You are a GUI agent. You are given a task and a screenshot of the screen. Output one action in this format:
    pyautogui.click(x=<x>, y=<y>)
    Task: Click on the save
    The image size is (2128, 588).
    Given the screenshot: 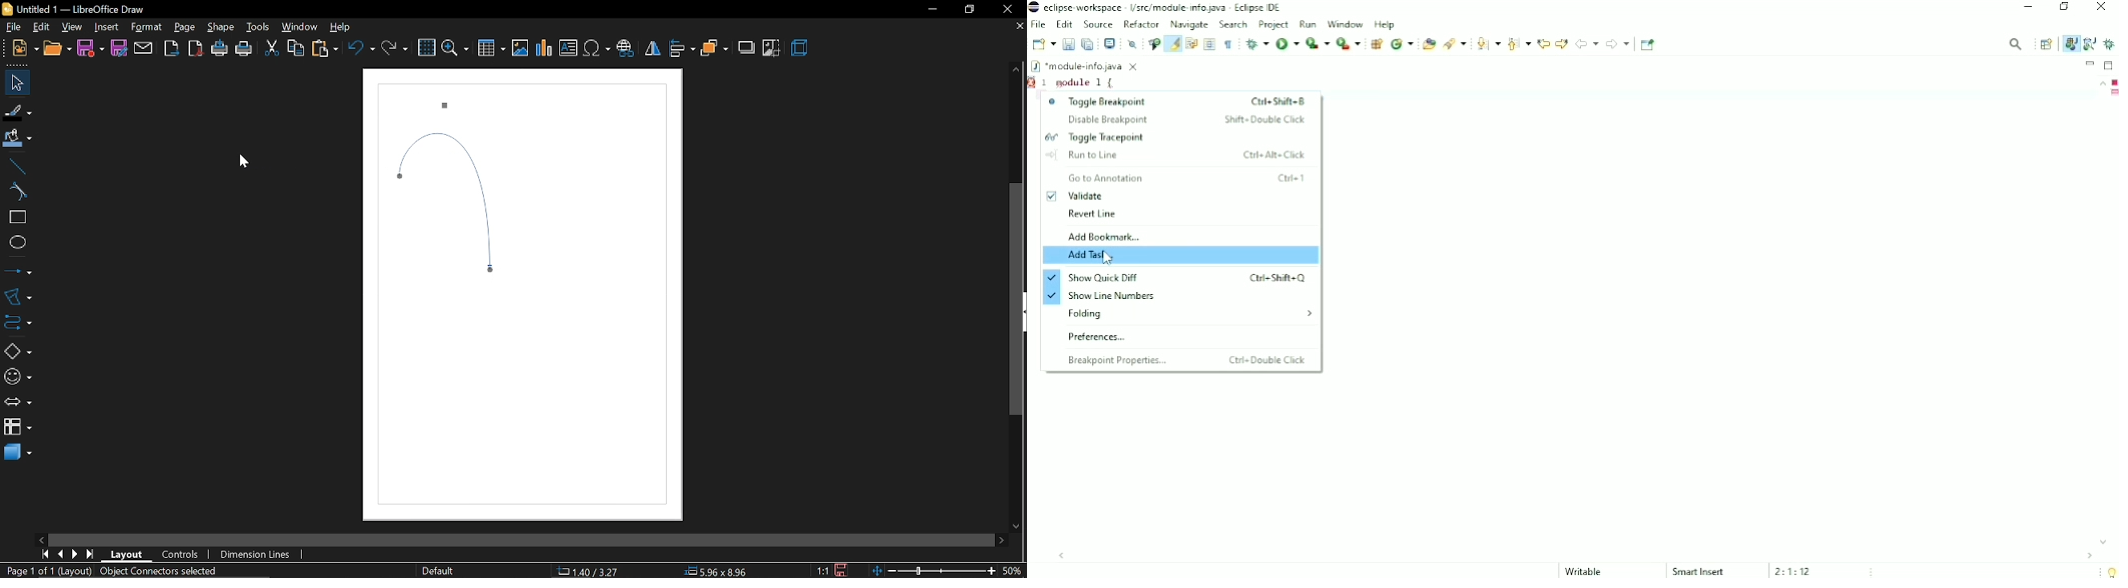 What is the action you would take?
    pyautogui.click(x=91, y=49)
    